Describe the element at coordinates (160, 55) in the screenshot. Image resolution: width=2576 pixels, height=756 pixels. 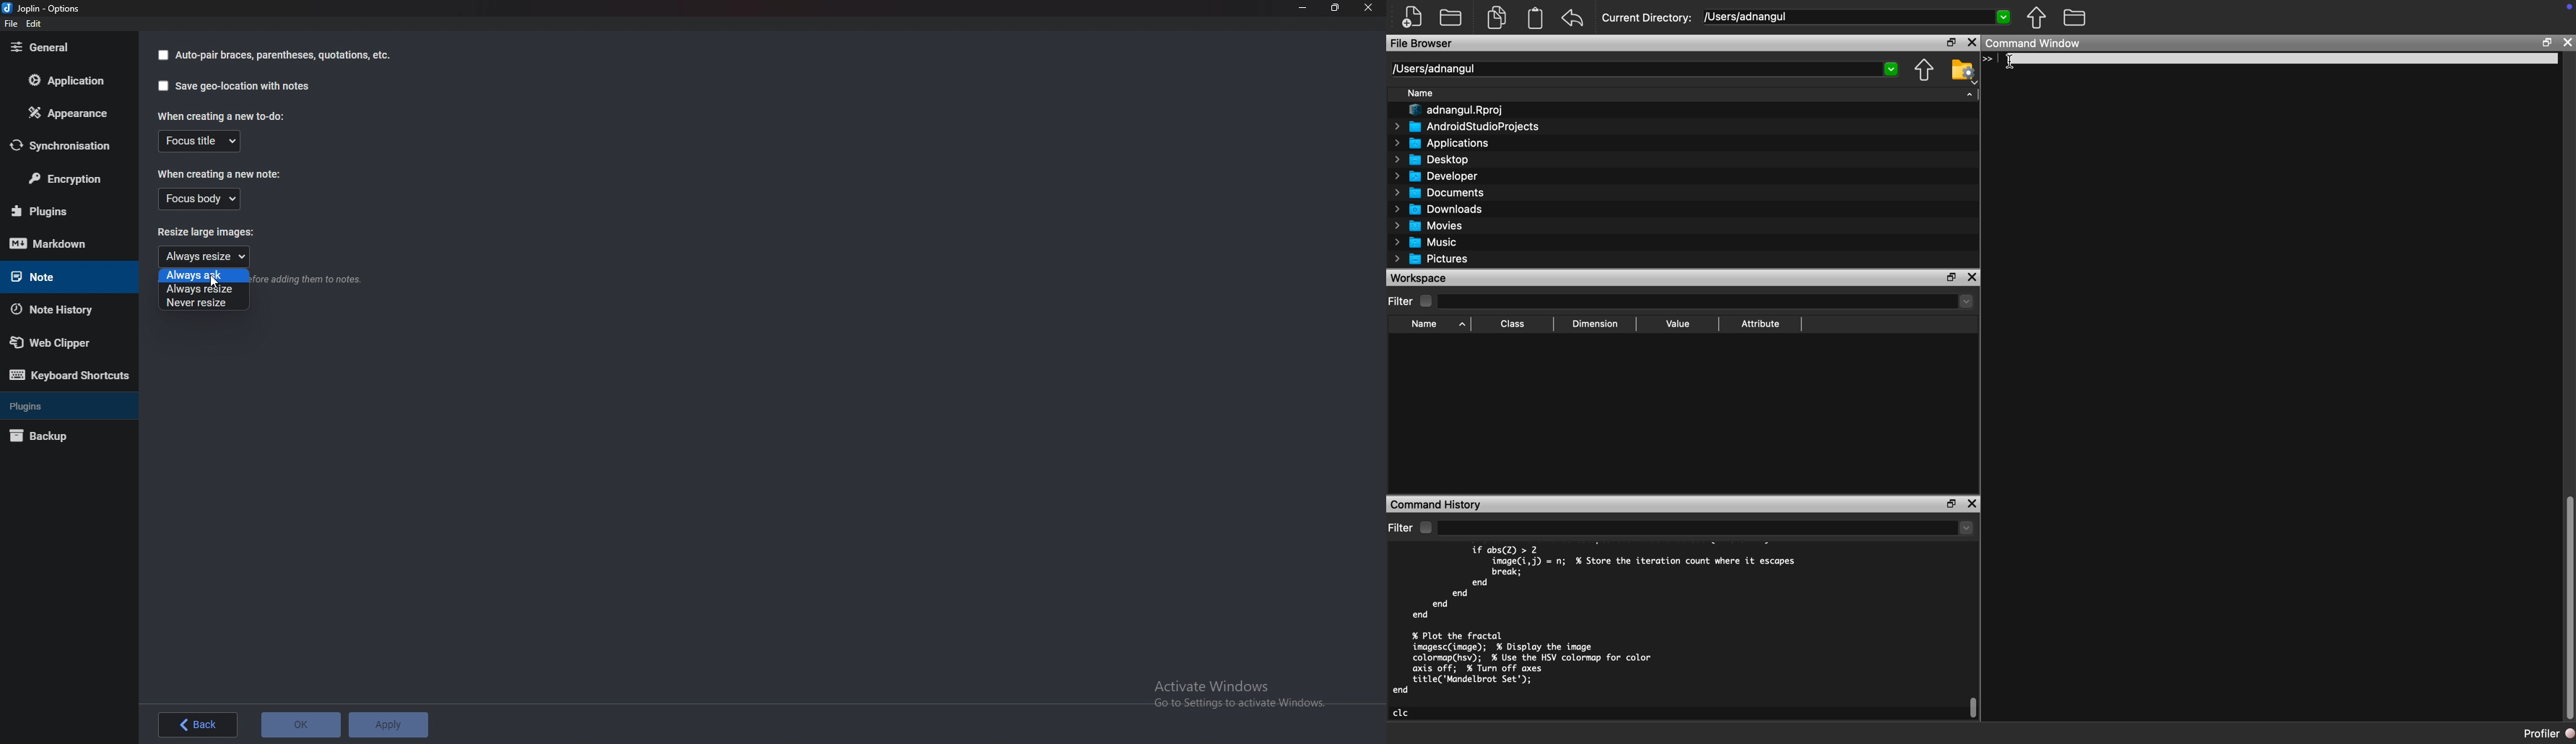
I see `checkbox` at that location.